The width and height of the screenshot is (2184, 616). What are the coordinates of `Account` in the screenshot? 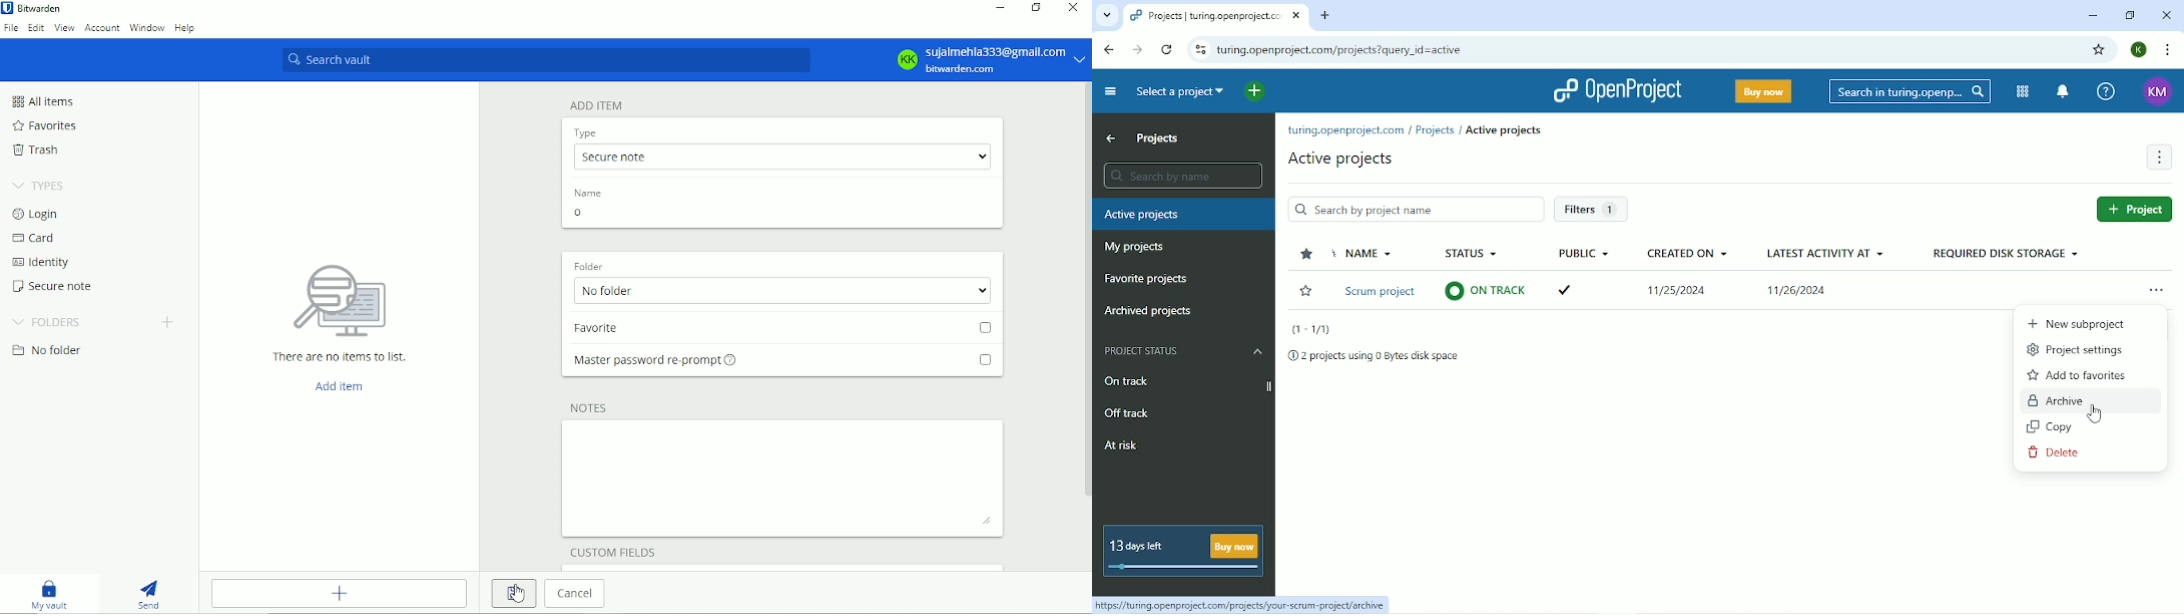 It's located at (102, 28).